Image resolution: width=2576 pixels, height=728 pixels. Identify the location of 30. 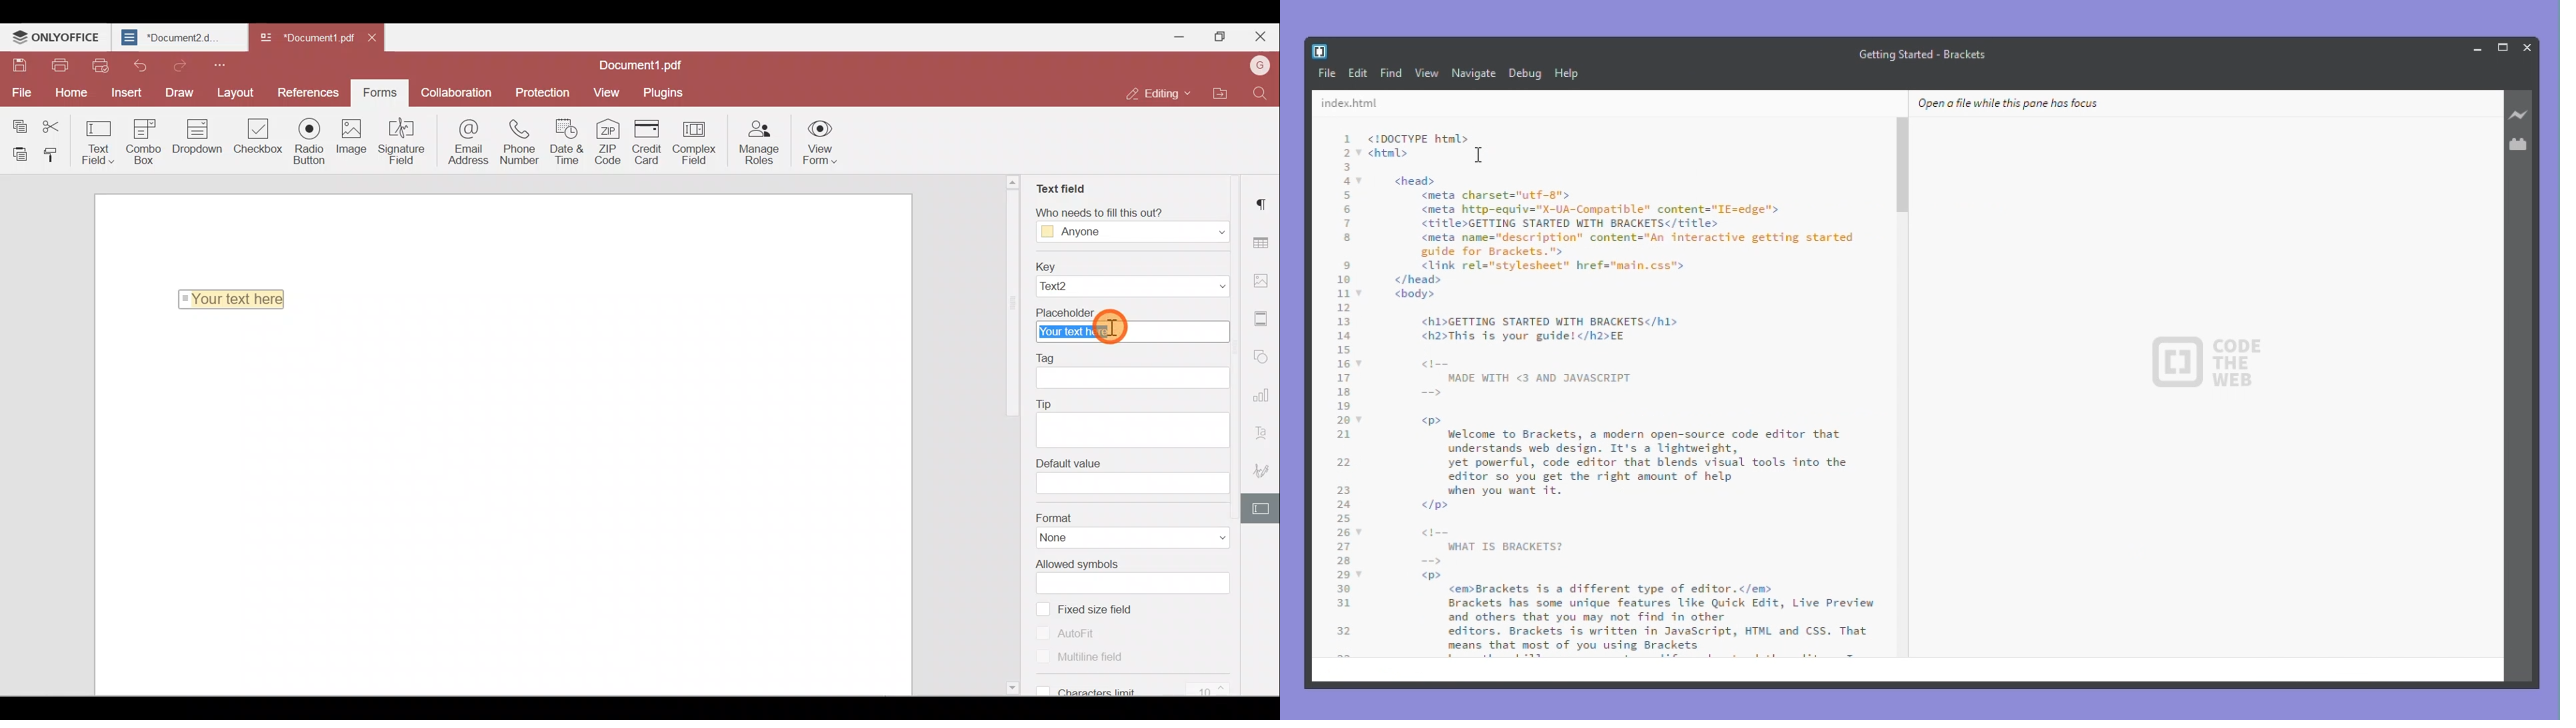
(1343, 588).